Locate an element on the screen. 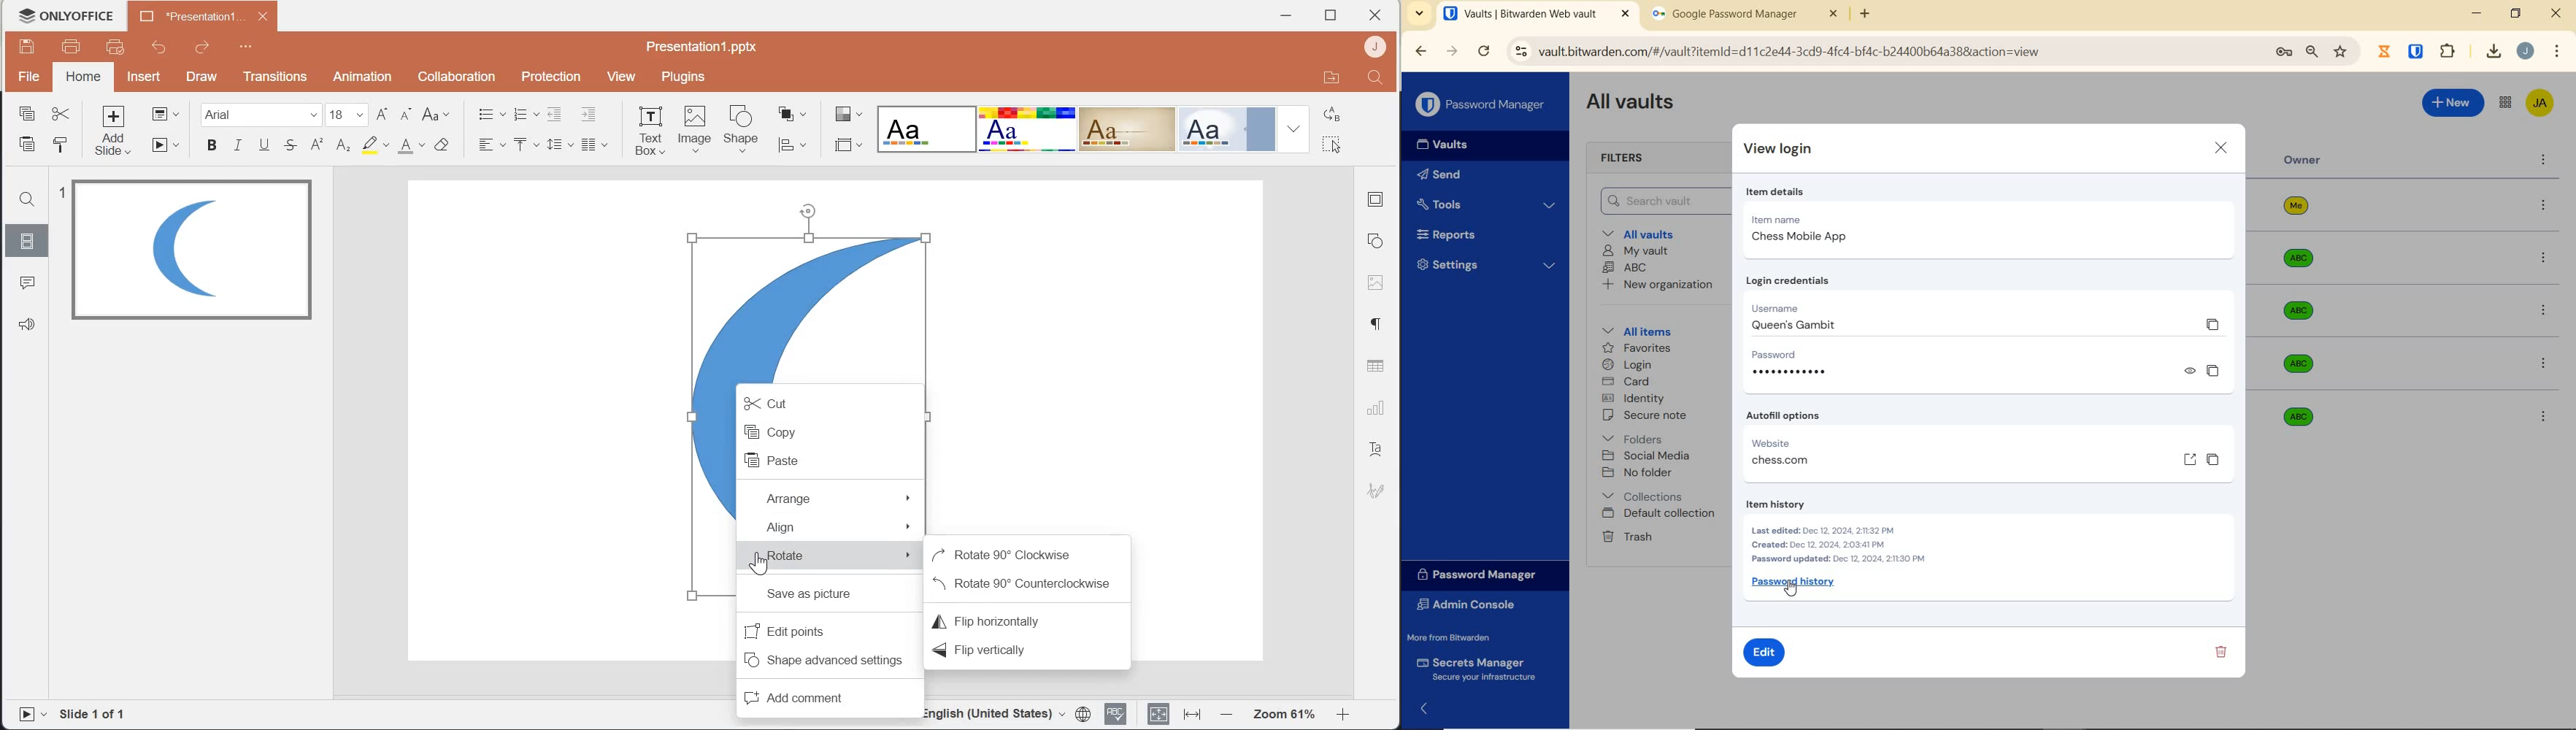 The height and width of the screenshot is (756, 2576). zoom is located at coordinates (2310, 52).